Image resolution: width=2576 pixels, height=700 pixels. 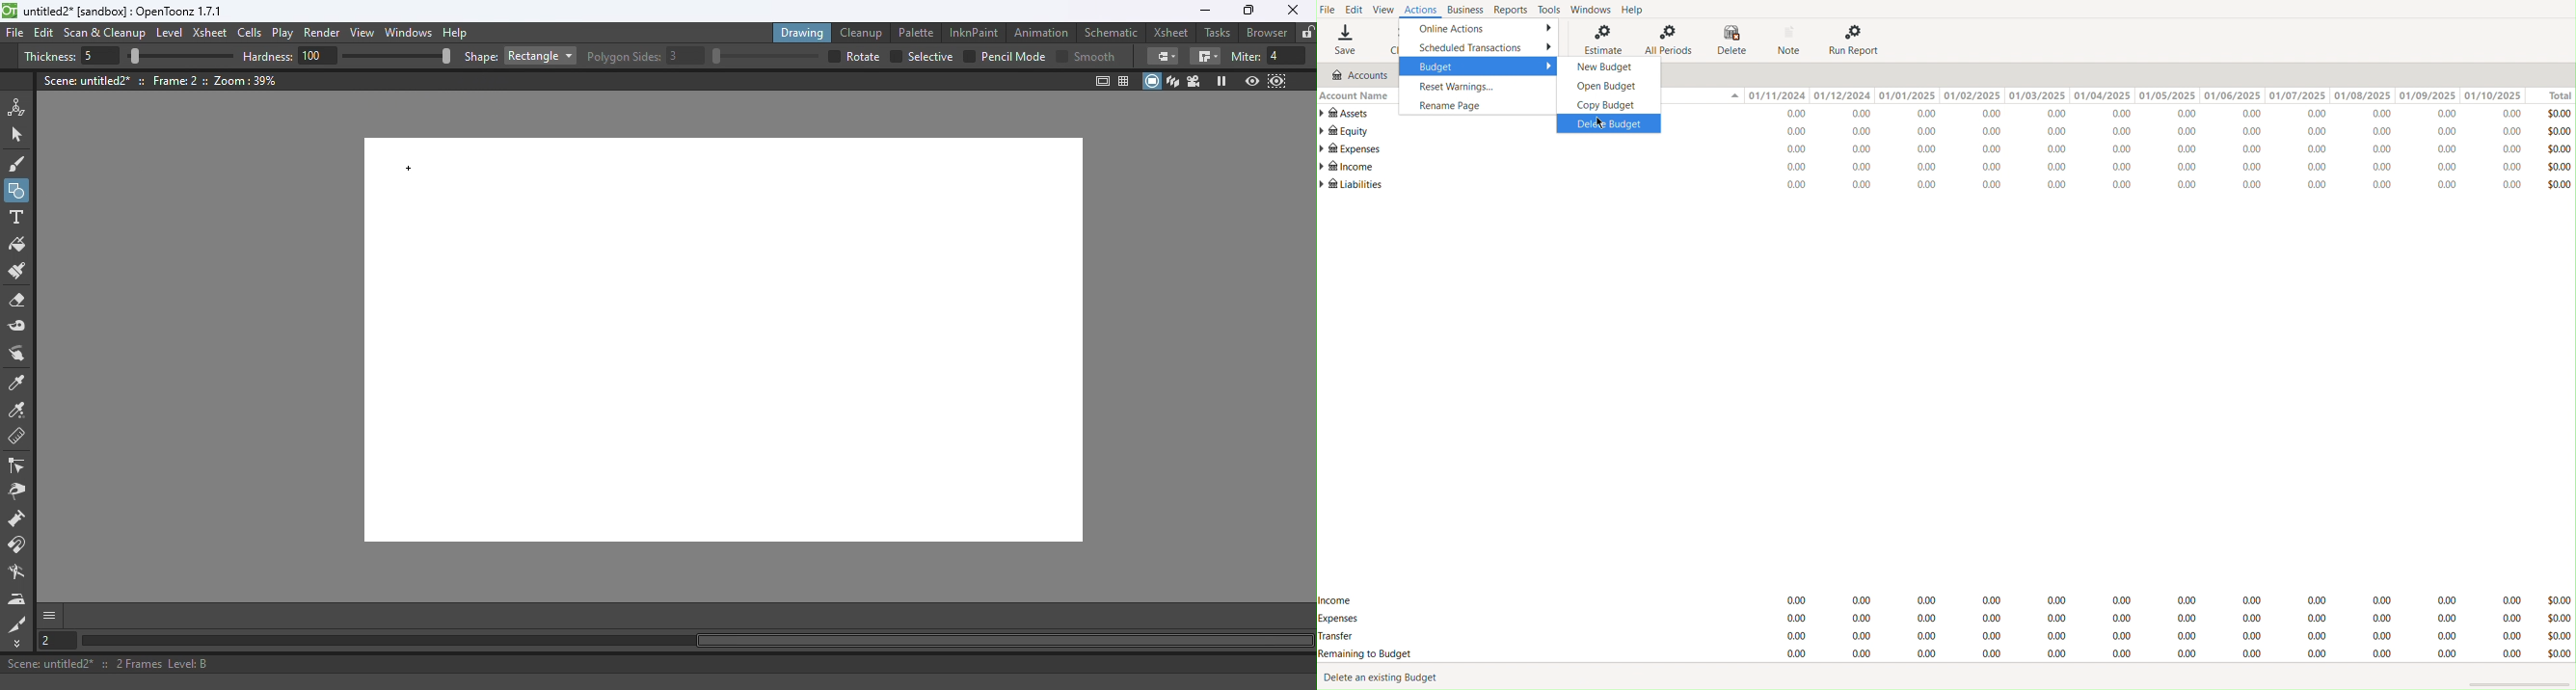 What do you see at coordinates (1610, 125) in the screenshot?
I see `Delete Budget` at bounding box center [1610, 125].